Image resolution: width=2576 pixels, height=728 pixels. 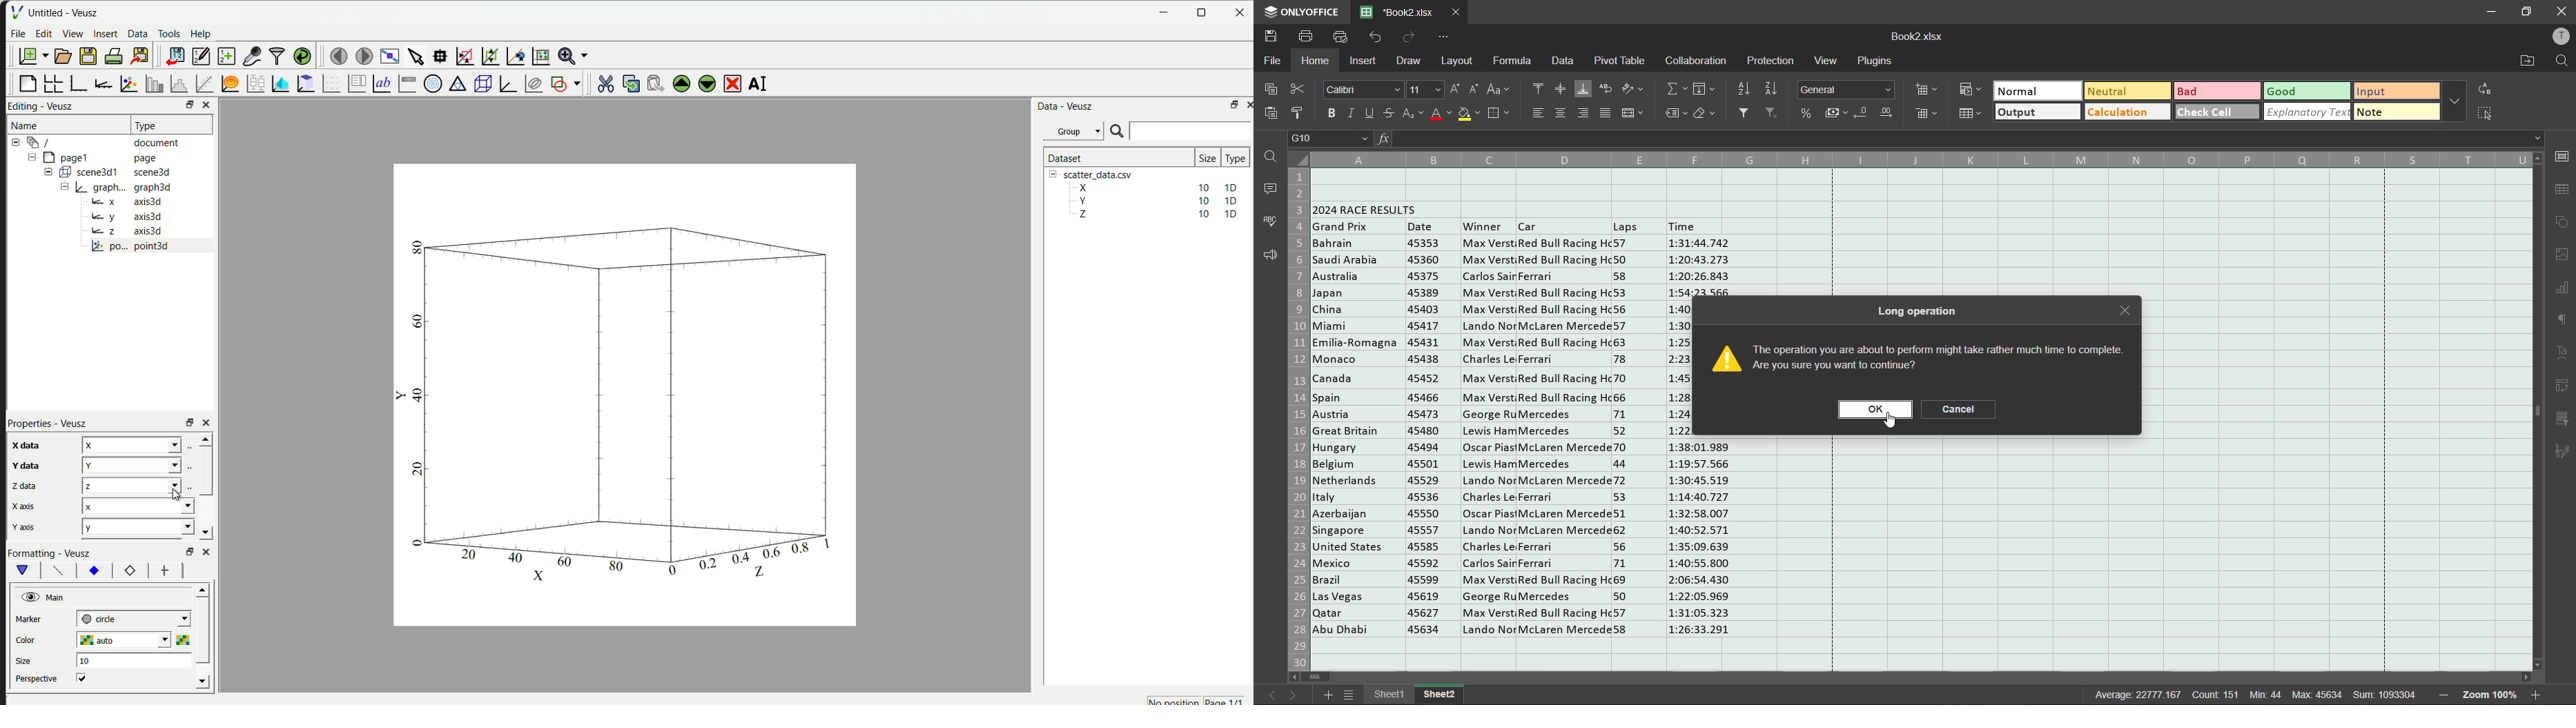 I want to click on decrement size, so click(x=1474, y=90).